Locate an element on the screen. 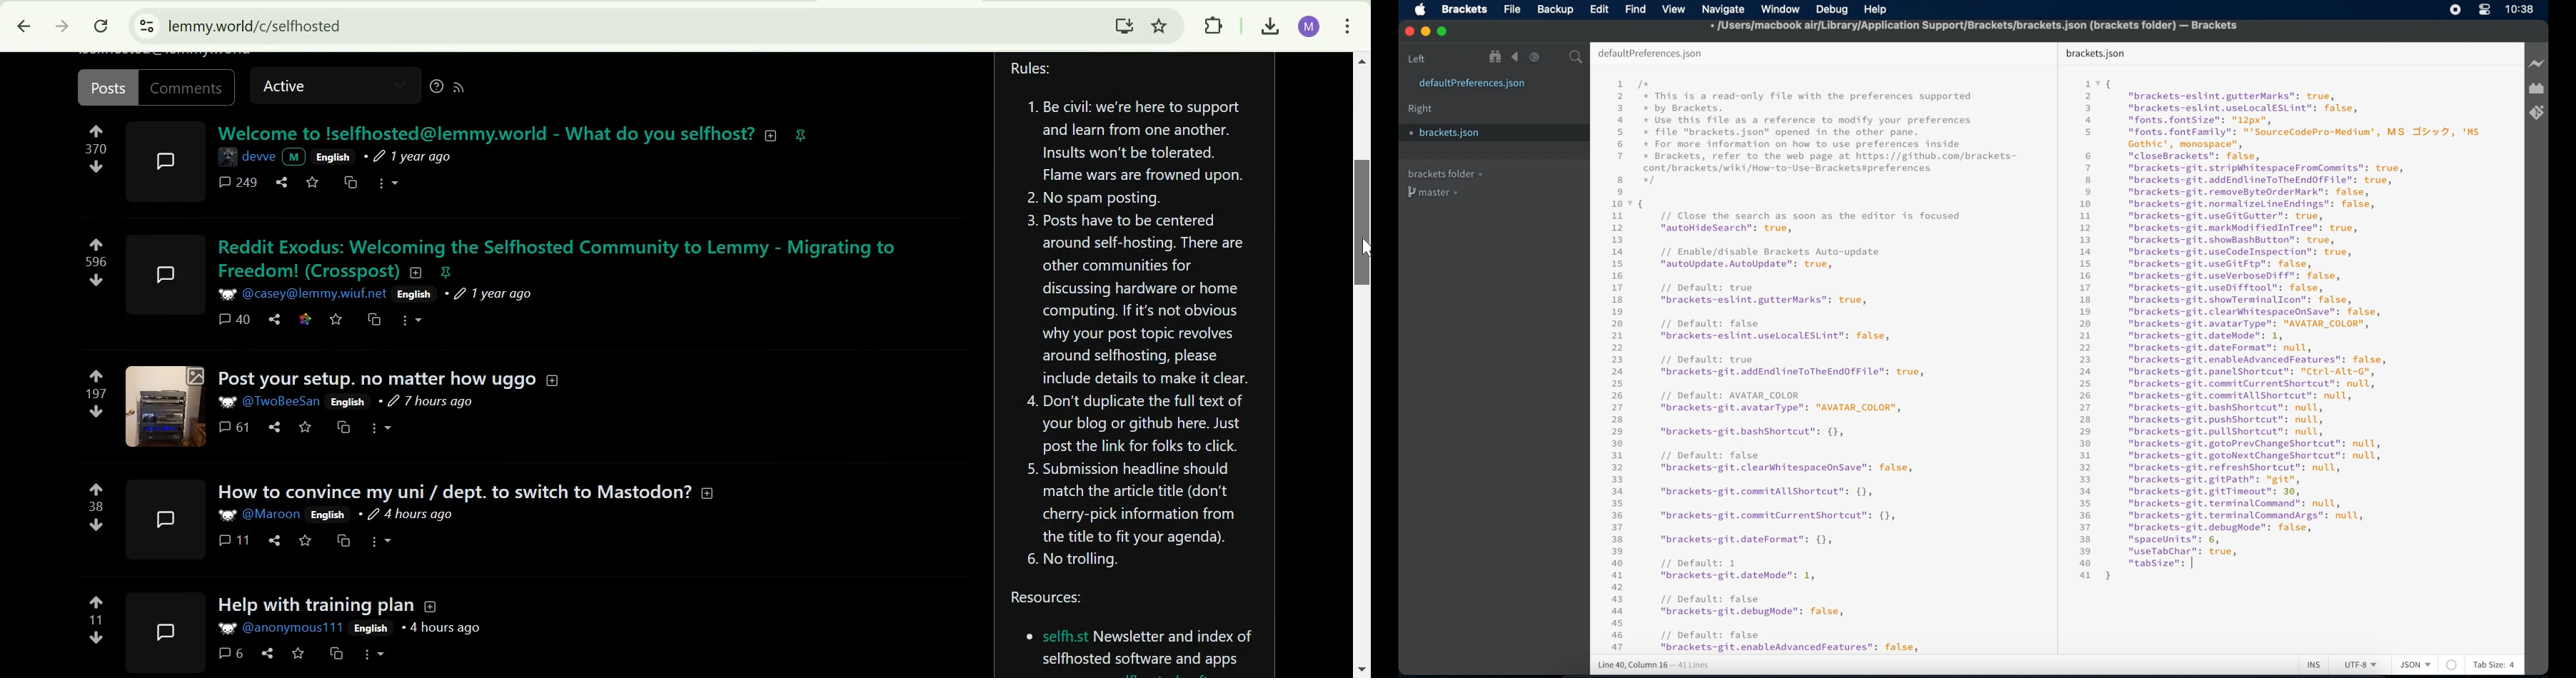 The image size is (2576, 700). default preferences.json is located at coordinates (1650, 54).